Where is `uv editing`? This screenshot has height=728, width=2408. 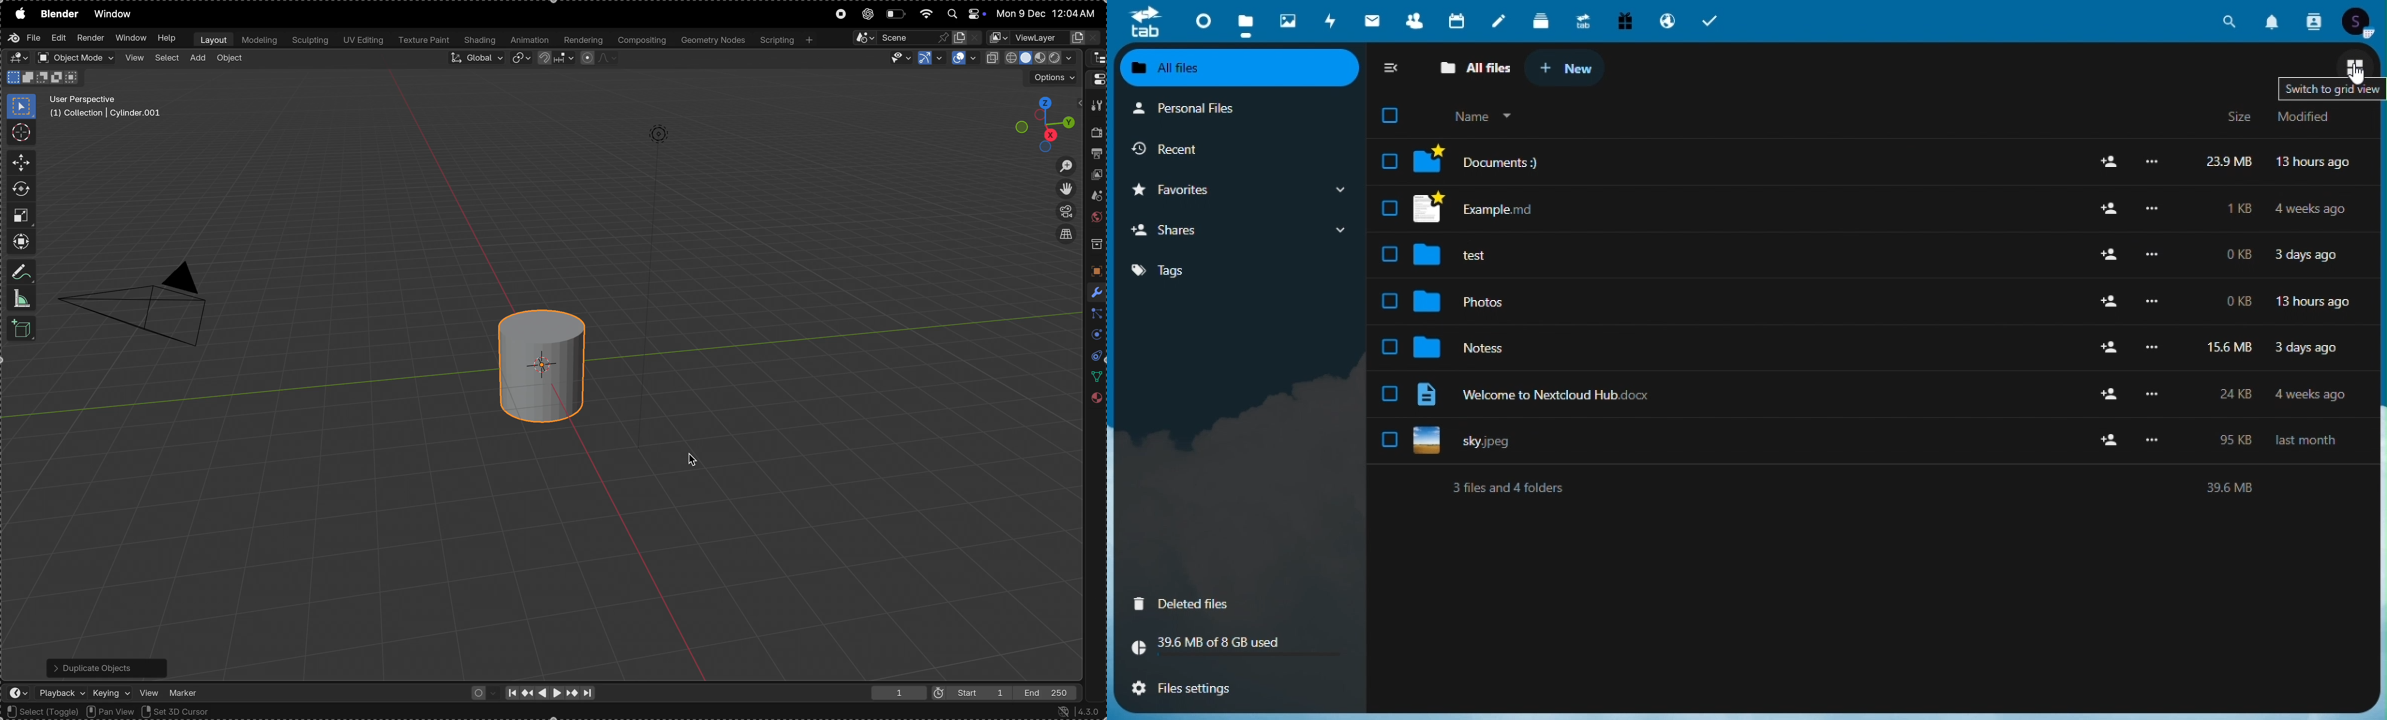
uv editing is located at coordinates (362, 41).